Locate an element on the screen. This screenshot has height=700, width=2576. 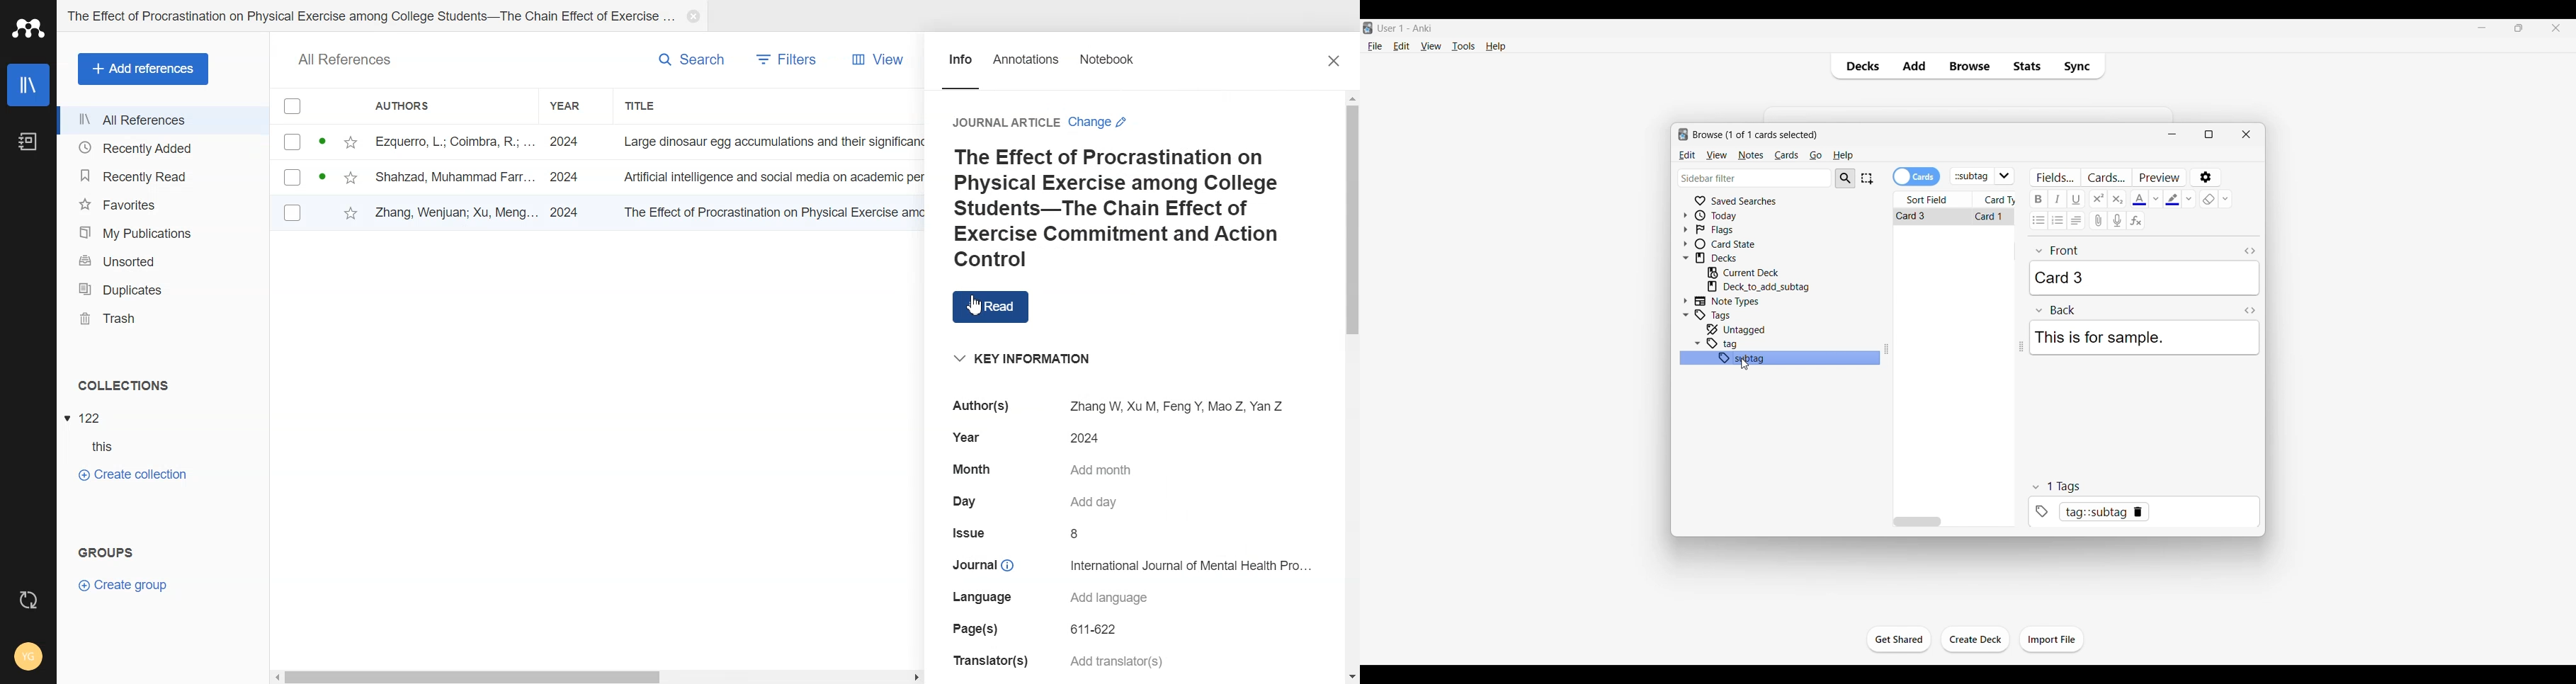
Click to expand Today is located at coordinates (1685, 215).